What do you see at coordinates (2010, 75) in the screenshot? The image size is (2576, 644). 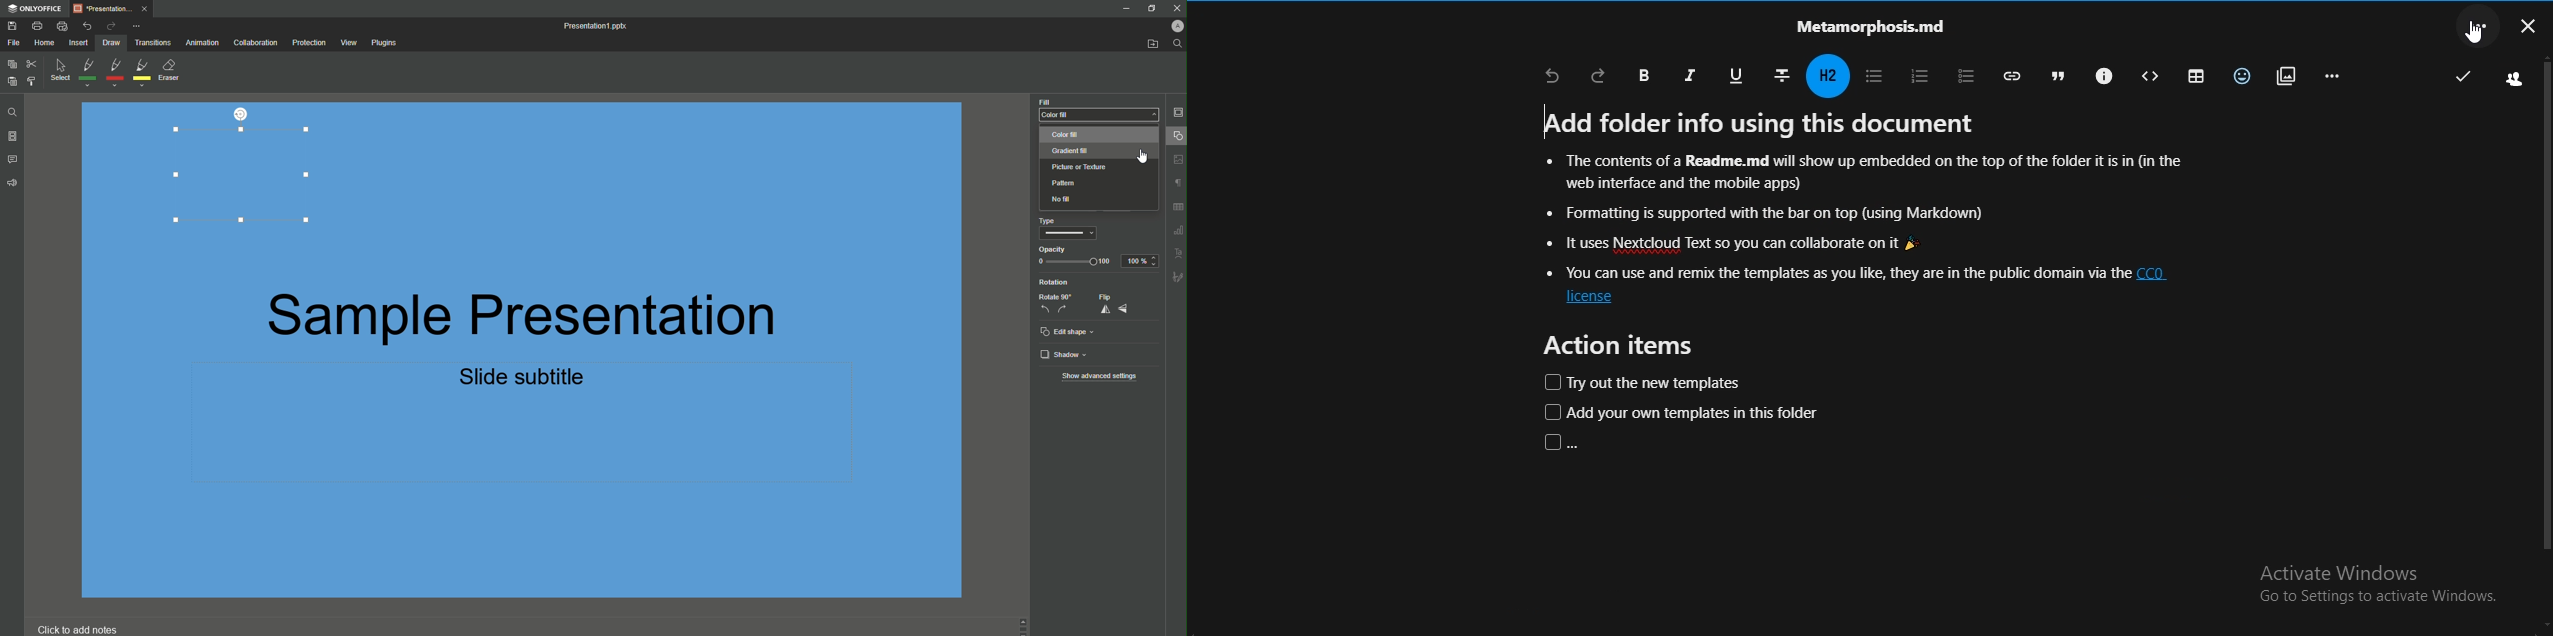 I see `insert link` at bounding box center [2010, 75].